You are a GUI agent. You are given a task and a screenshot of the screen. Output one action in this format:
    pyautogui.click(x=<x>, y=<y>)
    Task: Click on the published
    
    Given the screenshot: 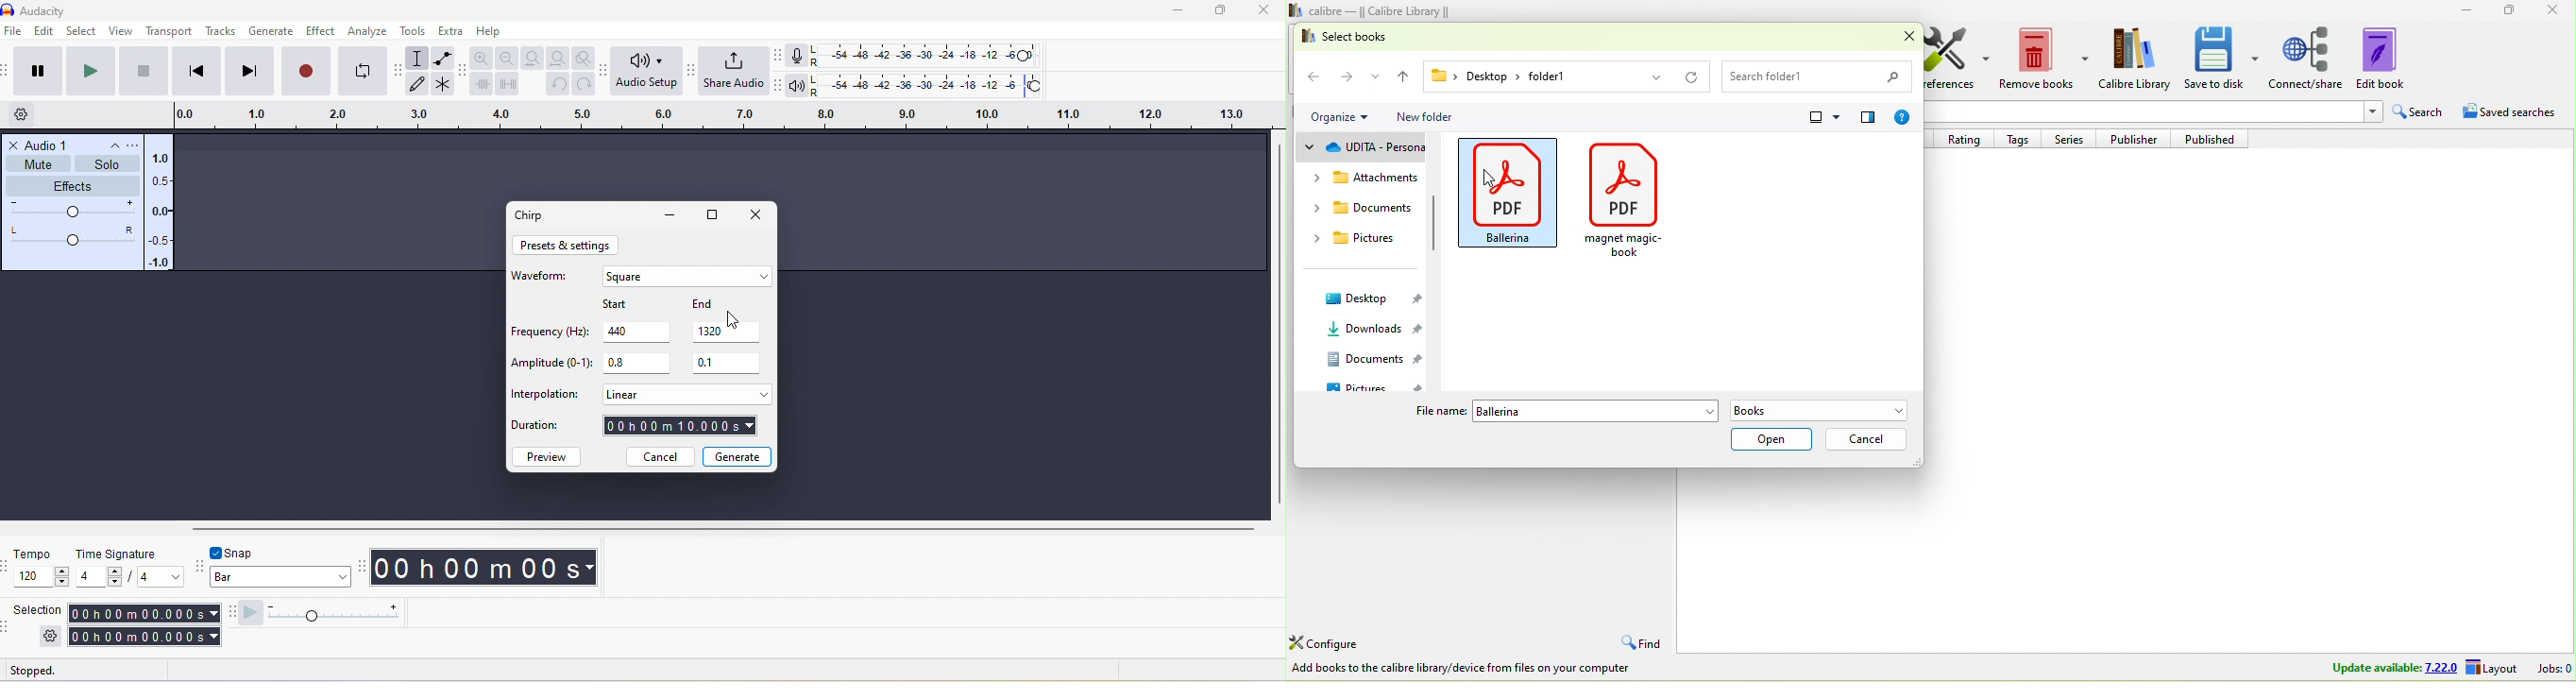 What is the action you would take?
    pyautogui.click(x=2216, y=139)
    